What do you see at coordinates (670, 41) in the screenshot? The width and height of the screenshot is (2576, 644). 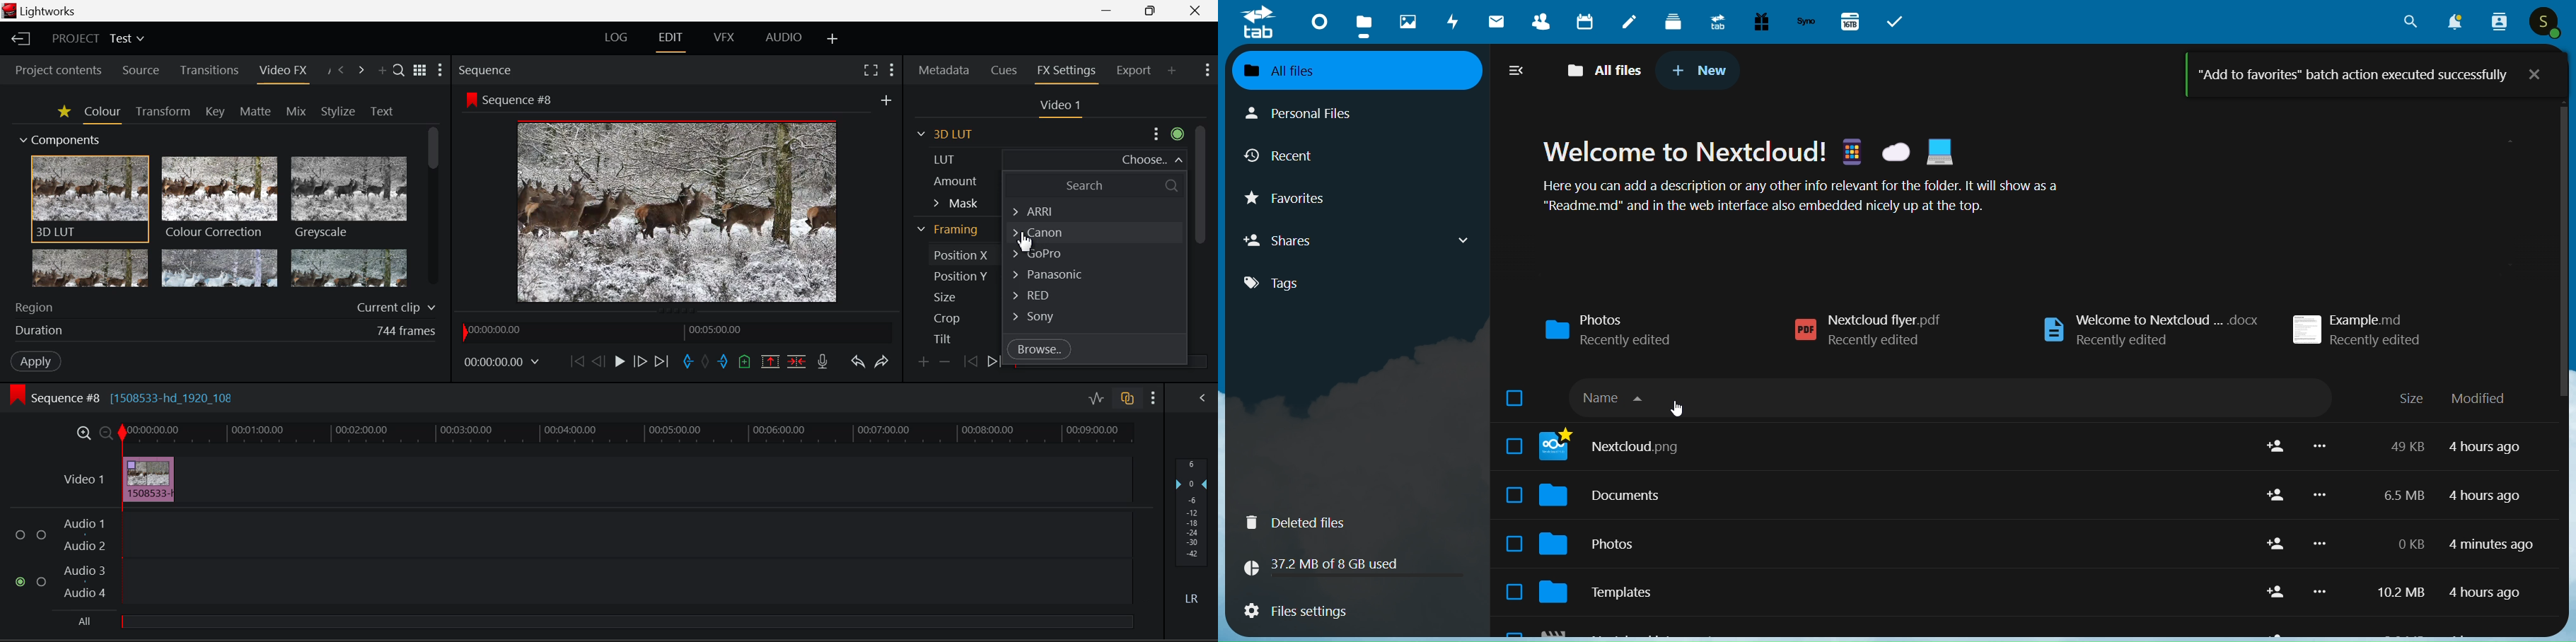 I see `EDIT Layout` at bounding box center [670, 41].